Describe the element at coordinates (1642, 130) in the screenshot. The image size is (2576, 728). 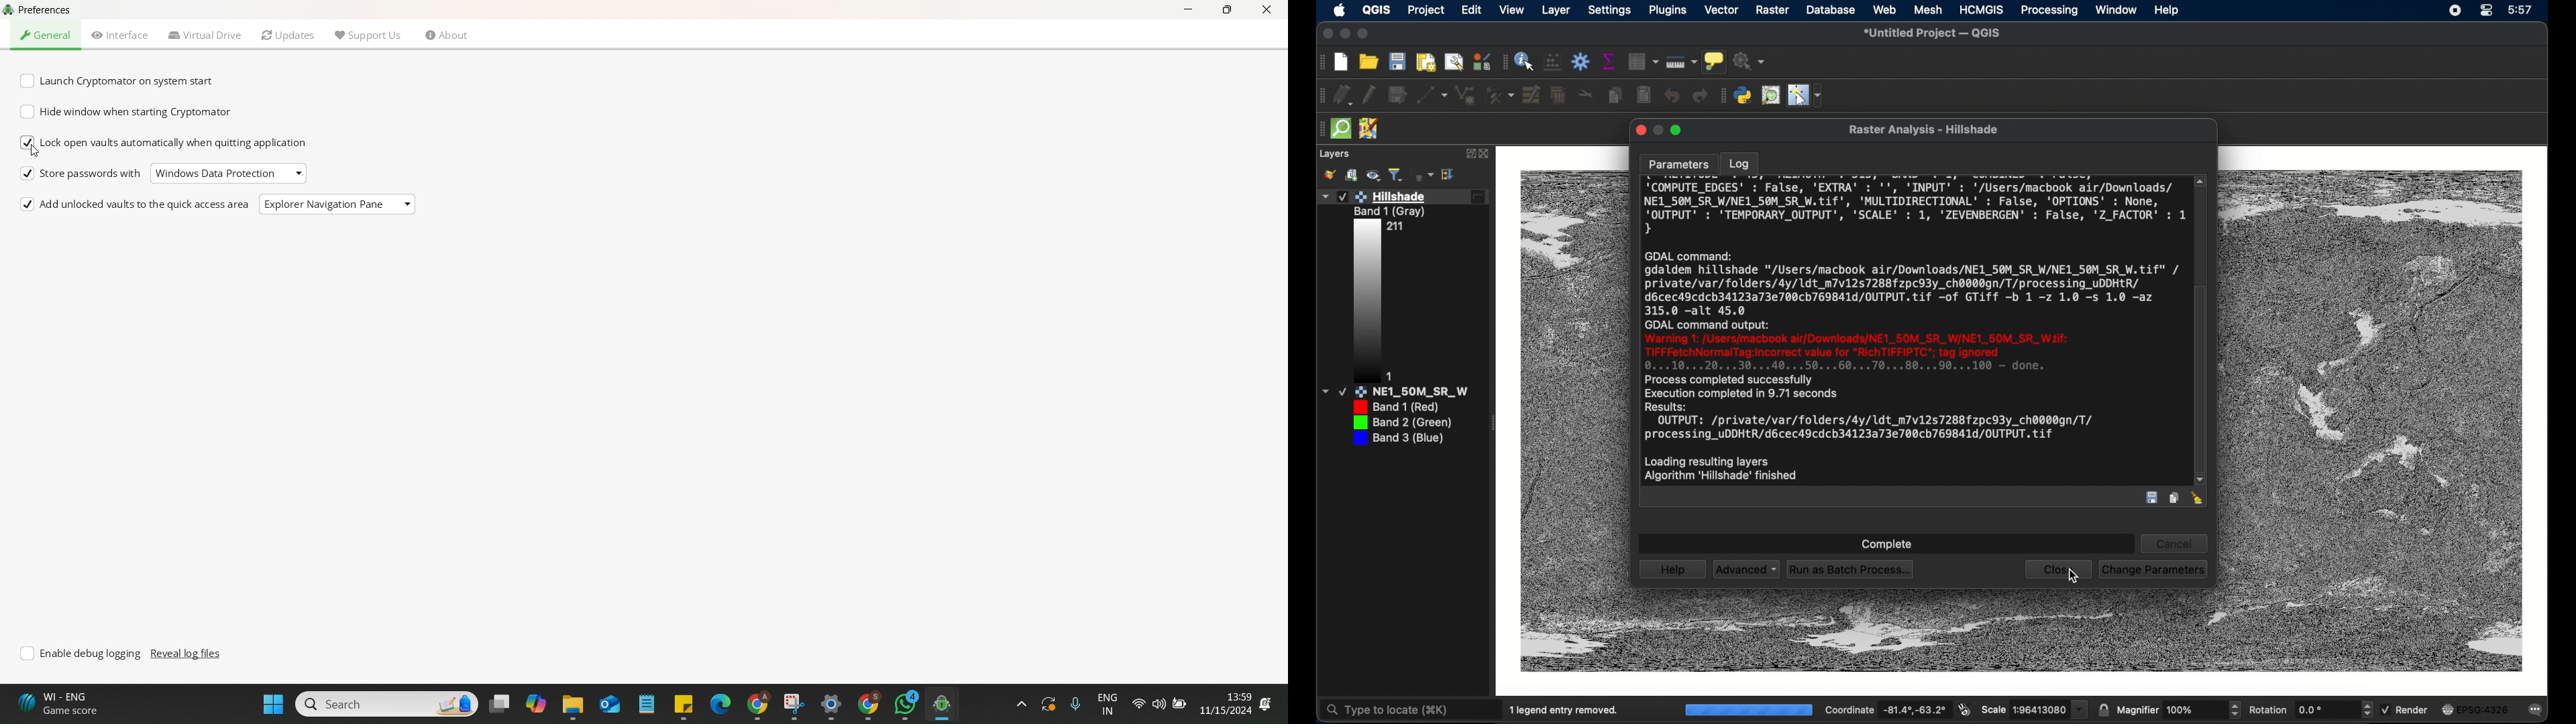
I see `close` at that location.